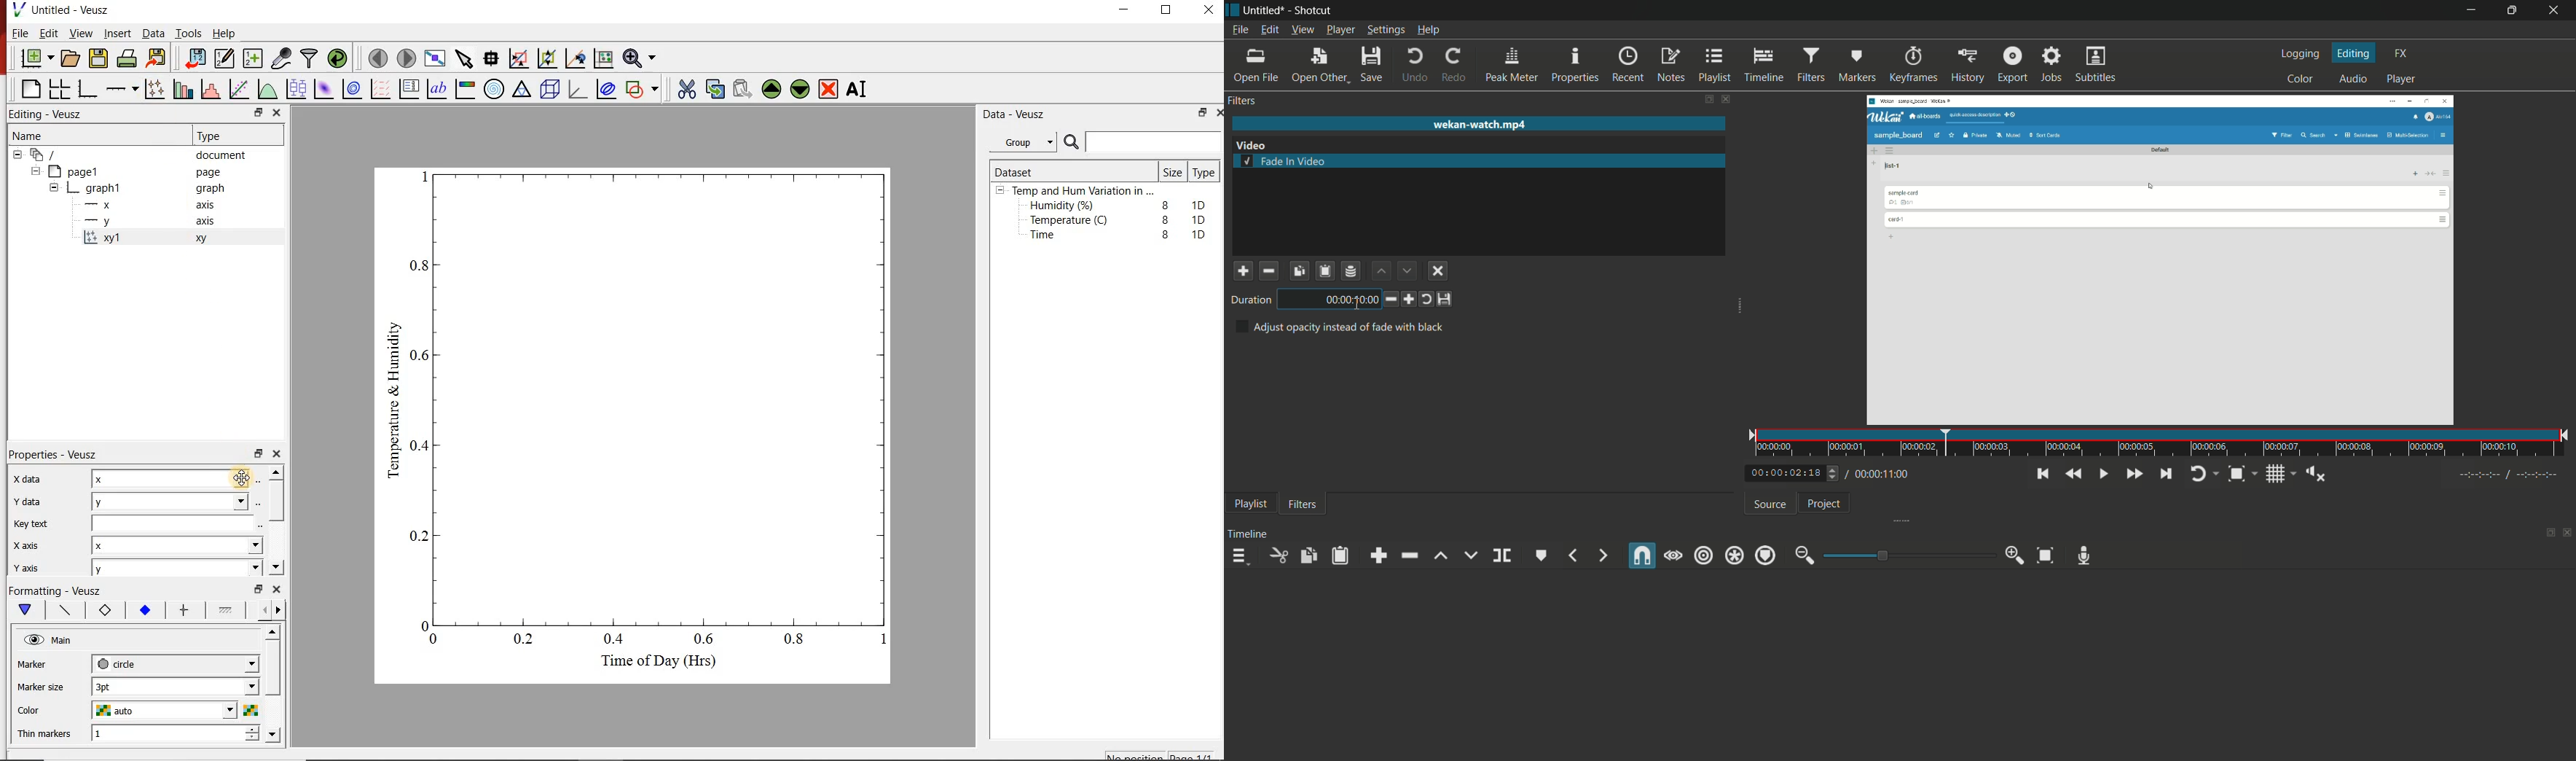  Describe the element at coordinates (393, 396) in the screenshot. I see `Temperature & Humidity` at that location.